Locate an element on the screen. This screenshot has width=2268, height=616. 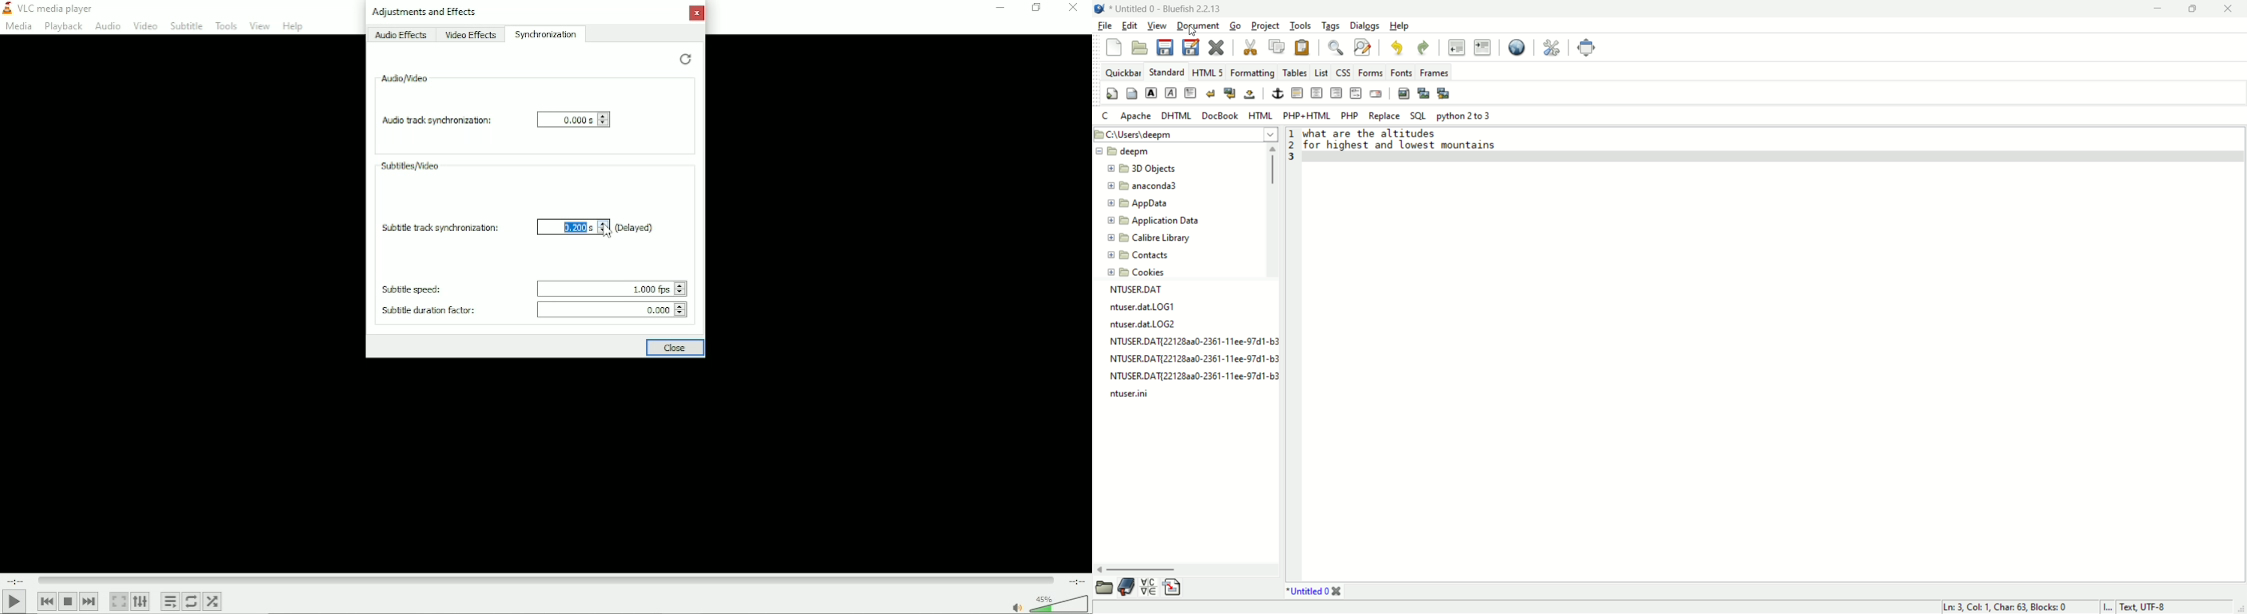
I is located at coordinates (2110, 607).